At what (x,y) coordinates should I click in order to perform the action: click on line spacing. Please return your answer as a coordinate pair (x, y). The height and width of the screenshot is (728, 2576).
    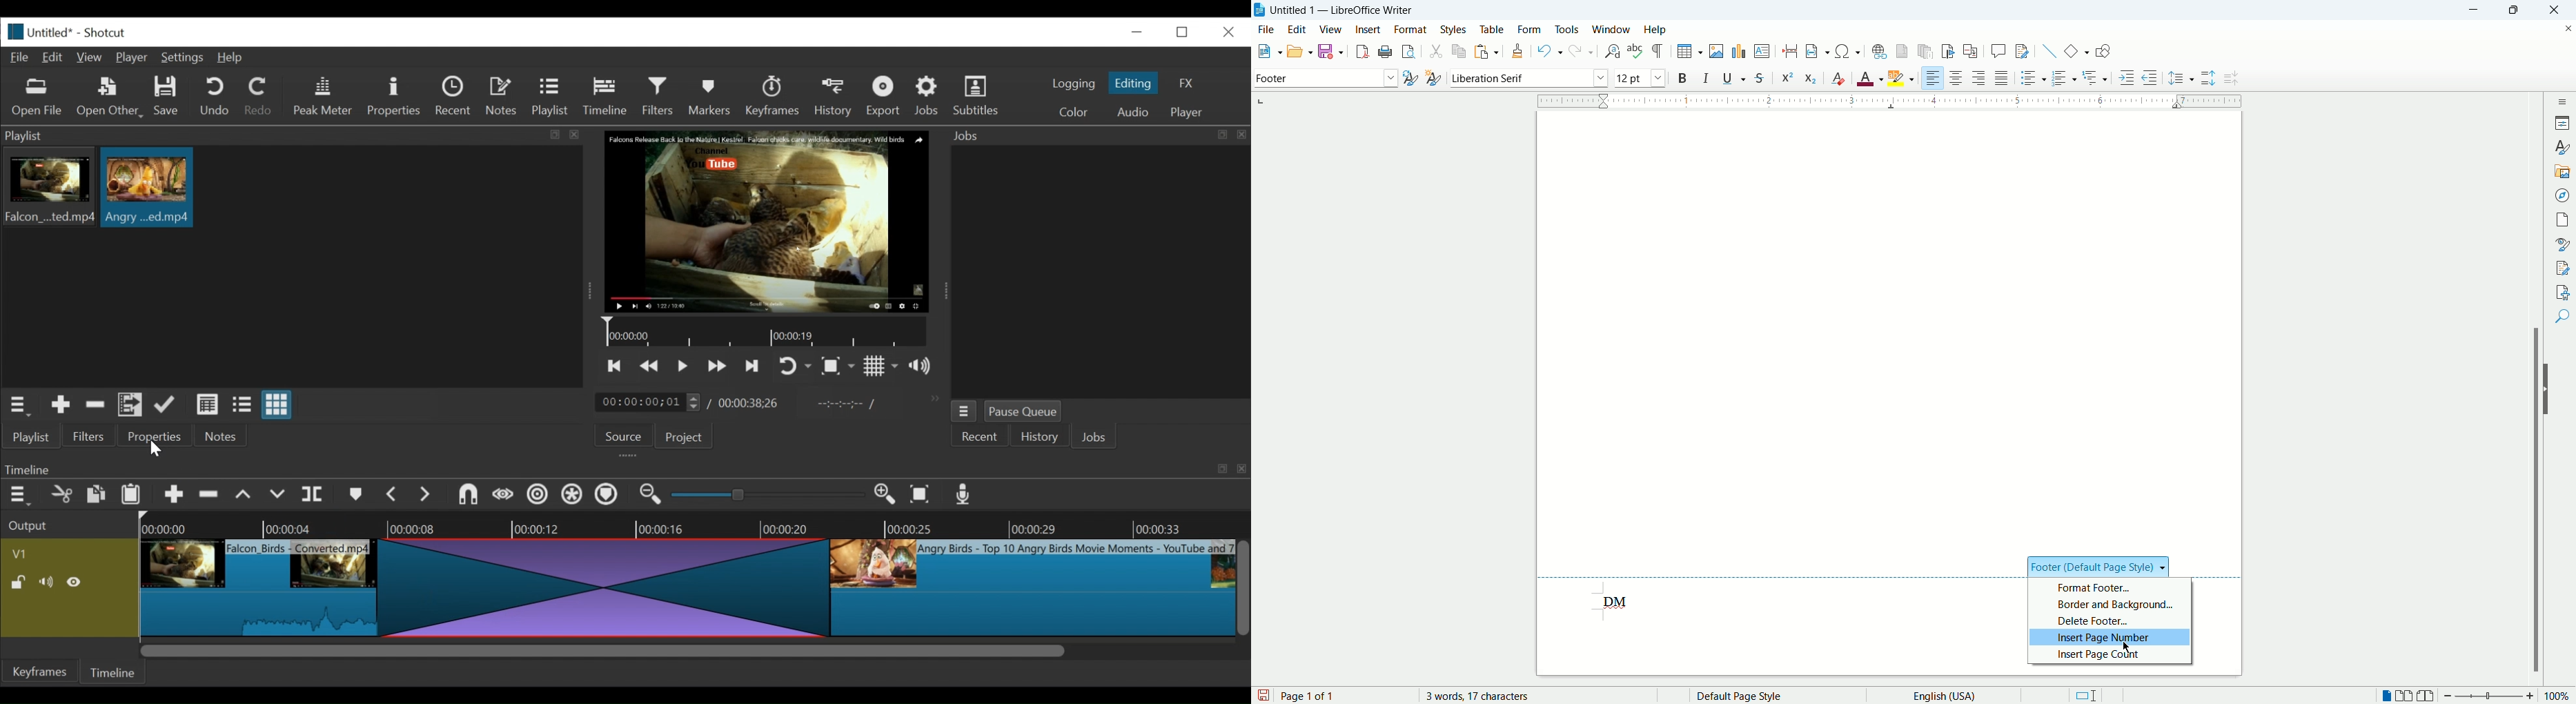
    Looking at the image, I should click on (2181, 79).